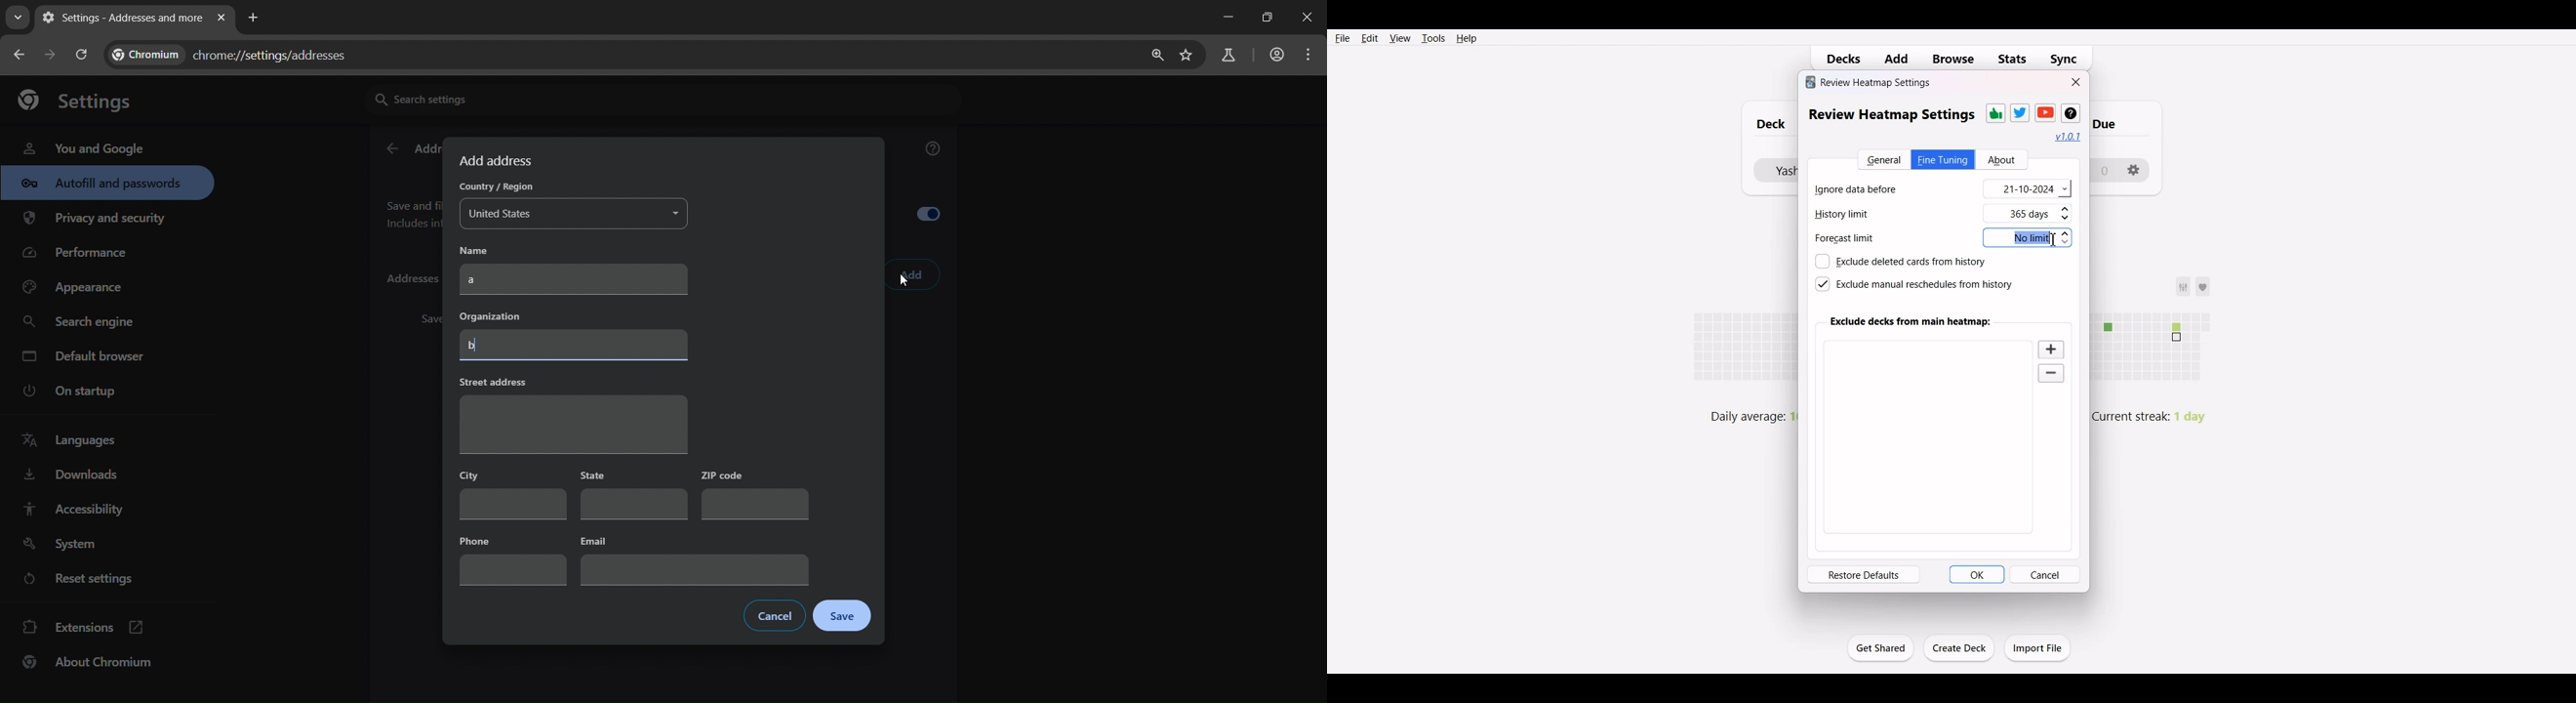  What do you see at coordinates (2115, 122) in the screenshot?
I see `due` at bounding box center [2115, 122].